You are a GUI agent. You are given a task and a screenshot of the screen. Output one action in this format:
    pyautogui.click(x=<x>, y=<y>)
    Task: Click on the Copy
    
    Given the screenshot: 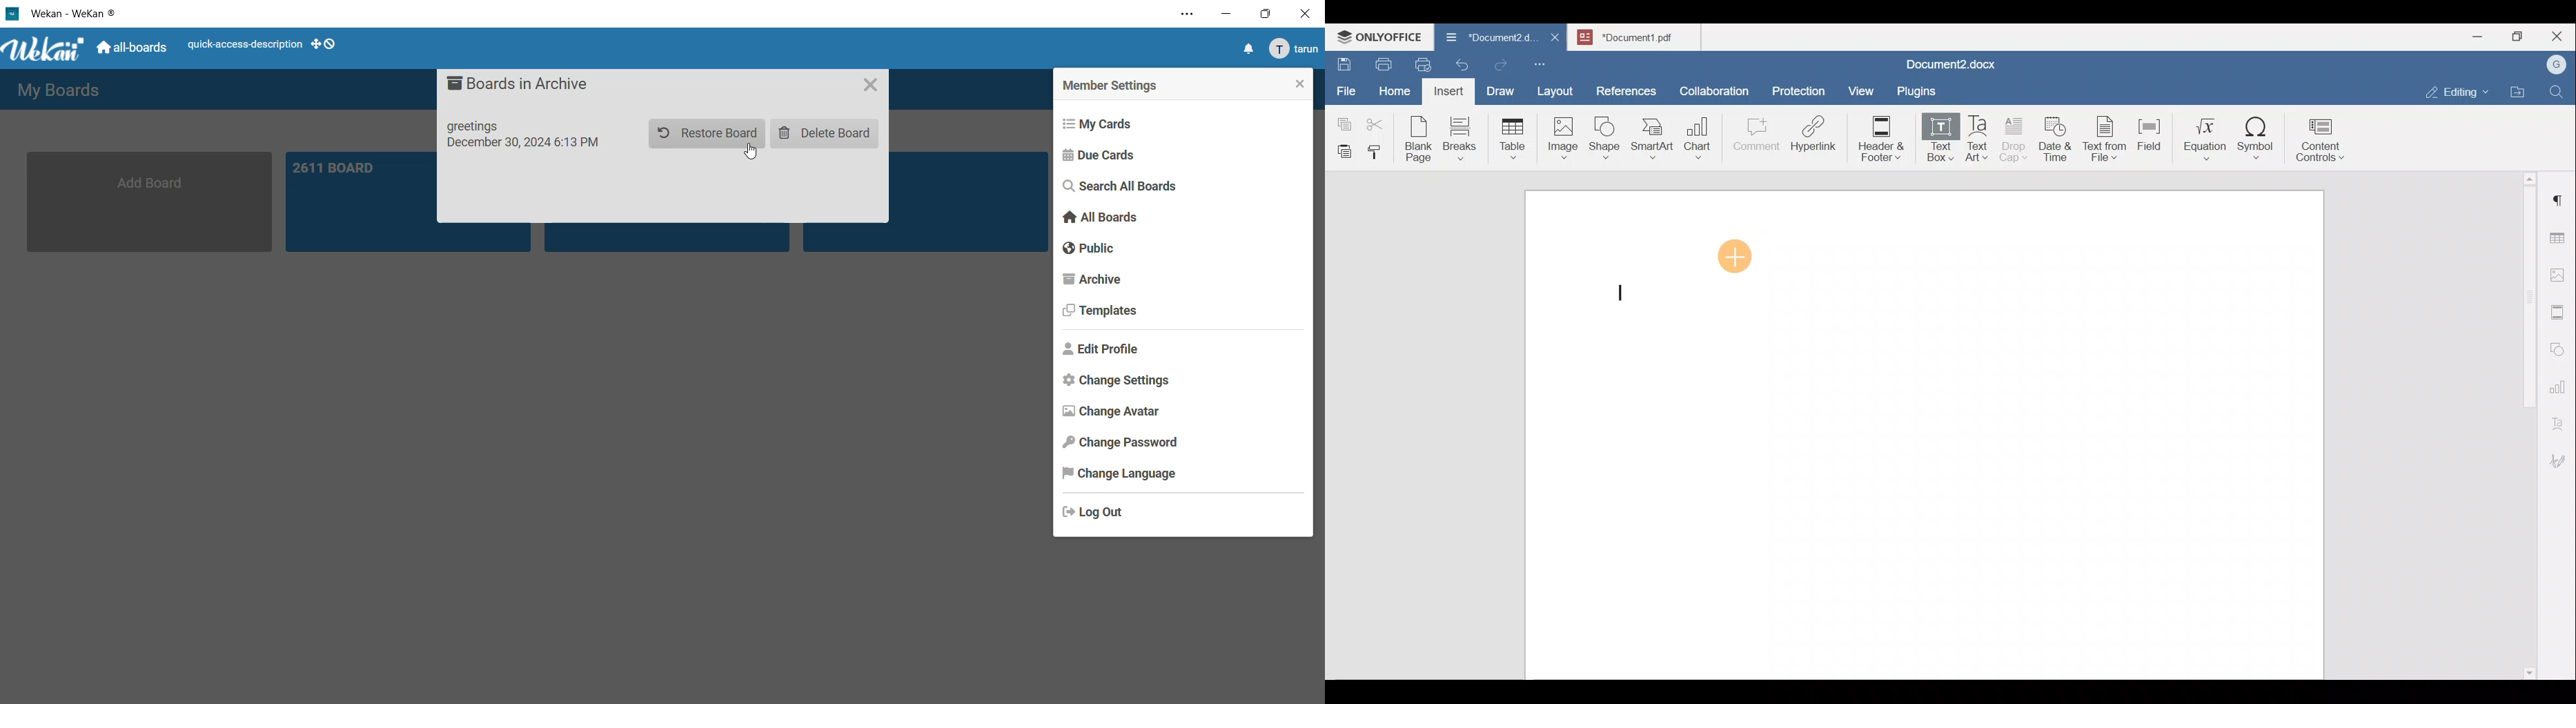 What is the action you would take?
    pyautogui.click(x=1342, y=120)
    